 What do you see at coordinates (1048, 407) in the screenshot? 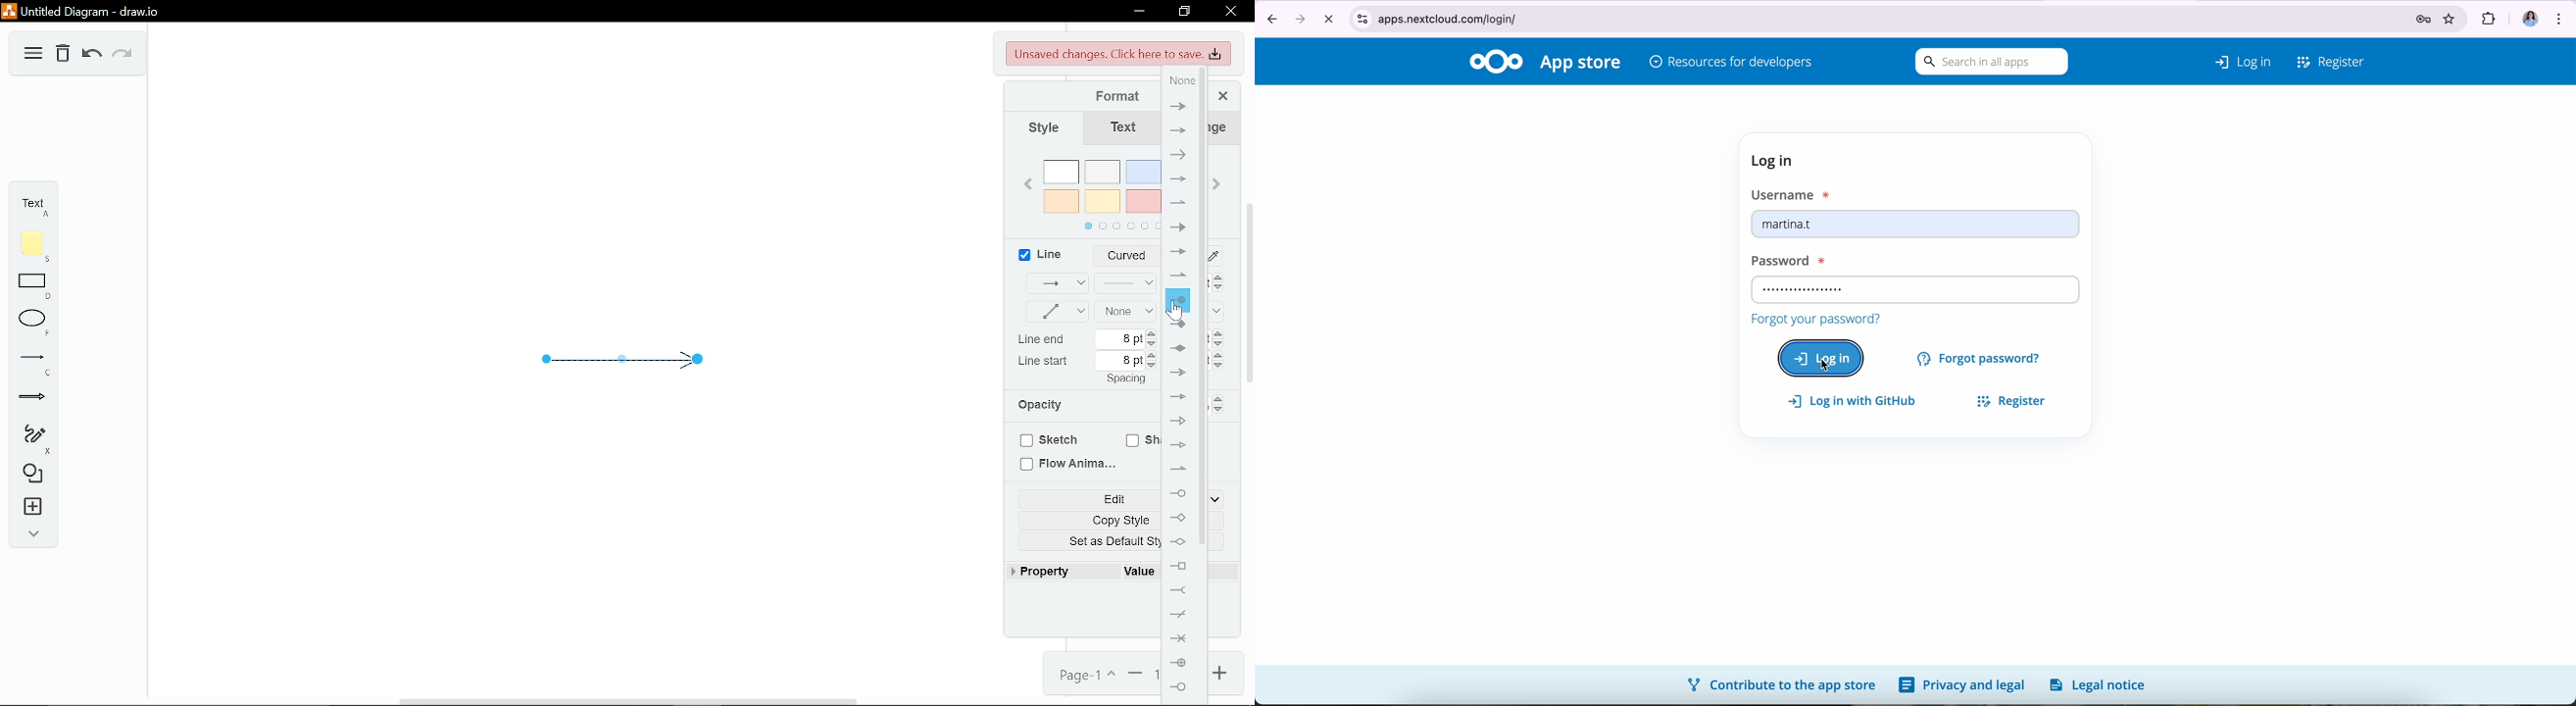
I see `Opacity` at bounding box center [1048, 407].